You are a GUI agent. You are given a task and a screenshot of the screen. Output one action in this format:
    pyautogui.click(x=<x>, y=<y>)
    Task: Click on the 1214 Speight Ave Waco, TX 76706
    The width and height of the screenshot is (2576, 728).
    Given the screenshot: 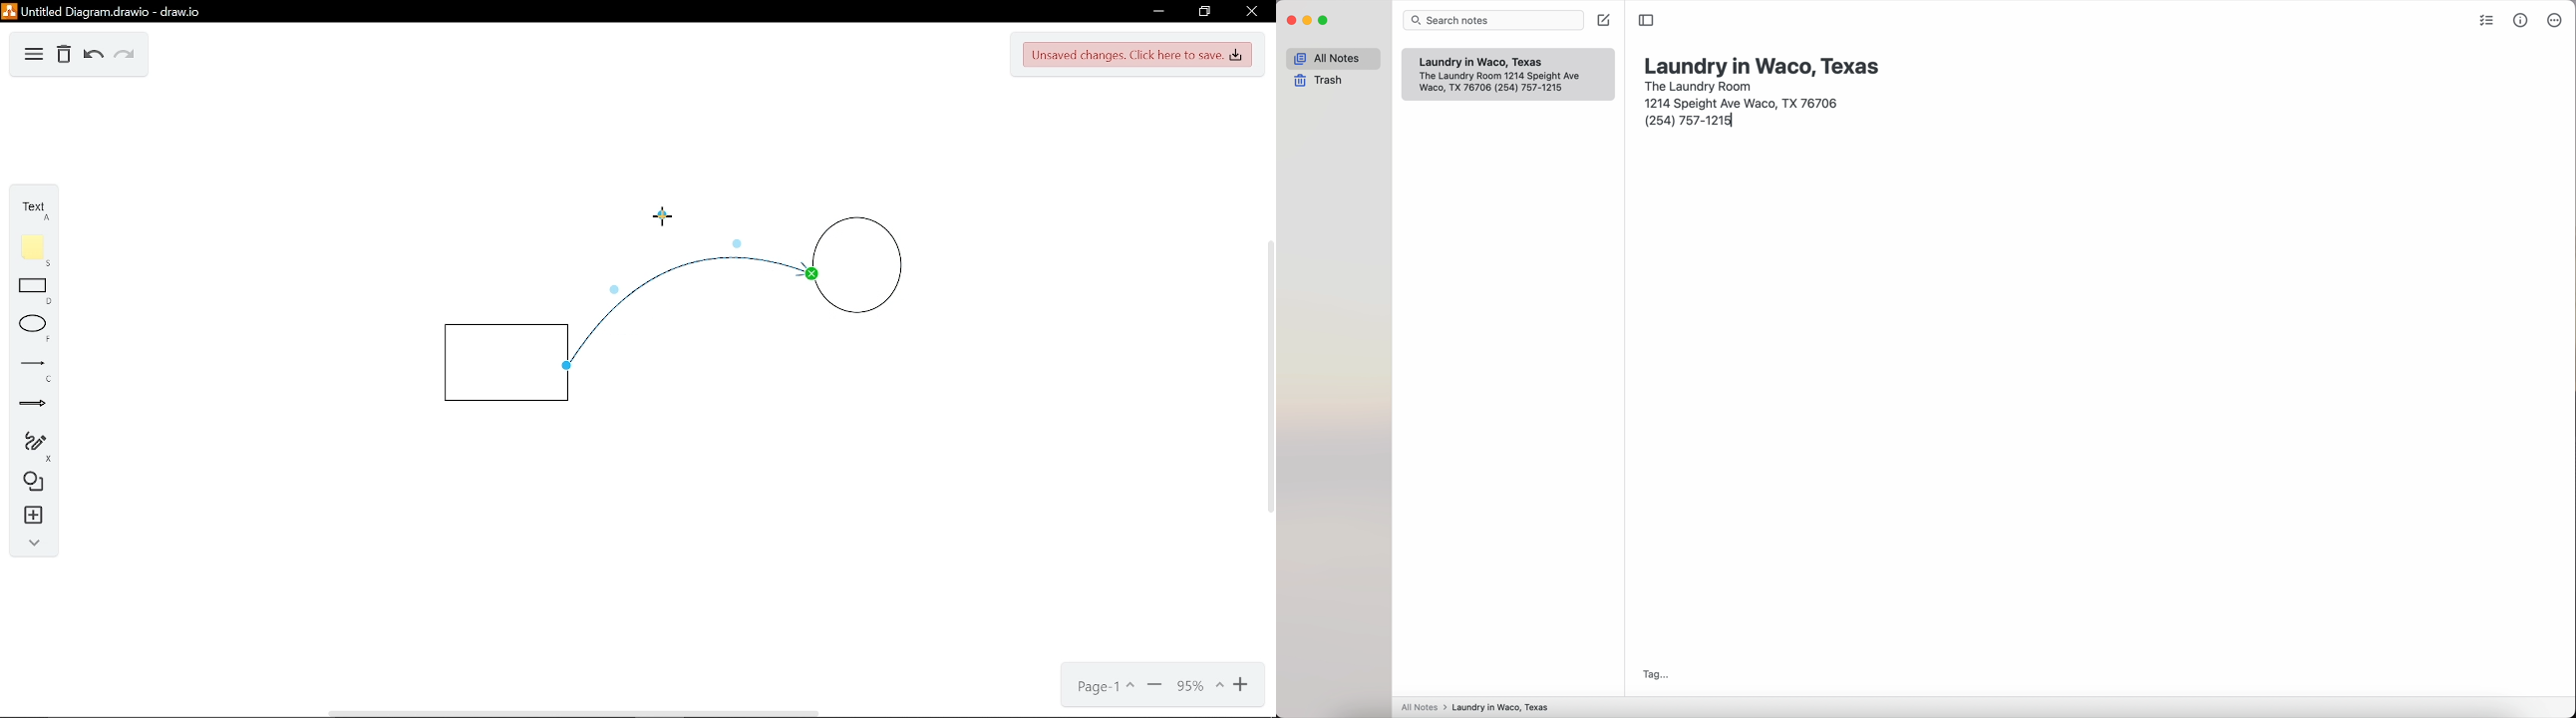 What is the action you would take?
    pyautogui.click(x=1744, y=101)
    